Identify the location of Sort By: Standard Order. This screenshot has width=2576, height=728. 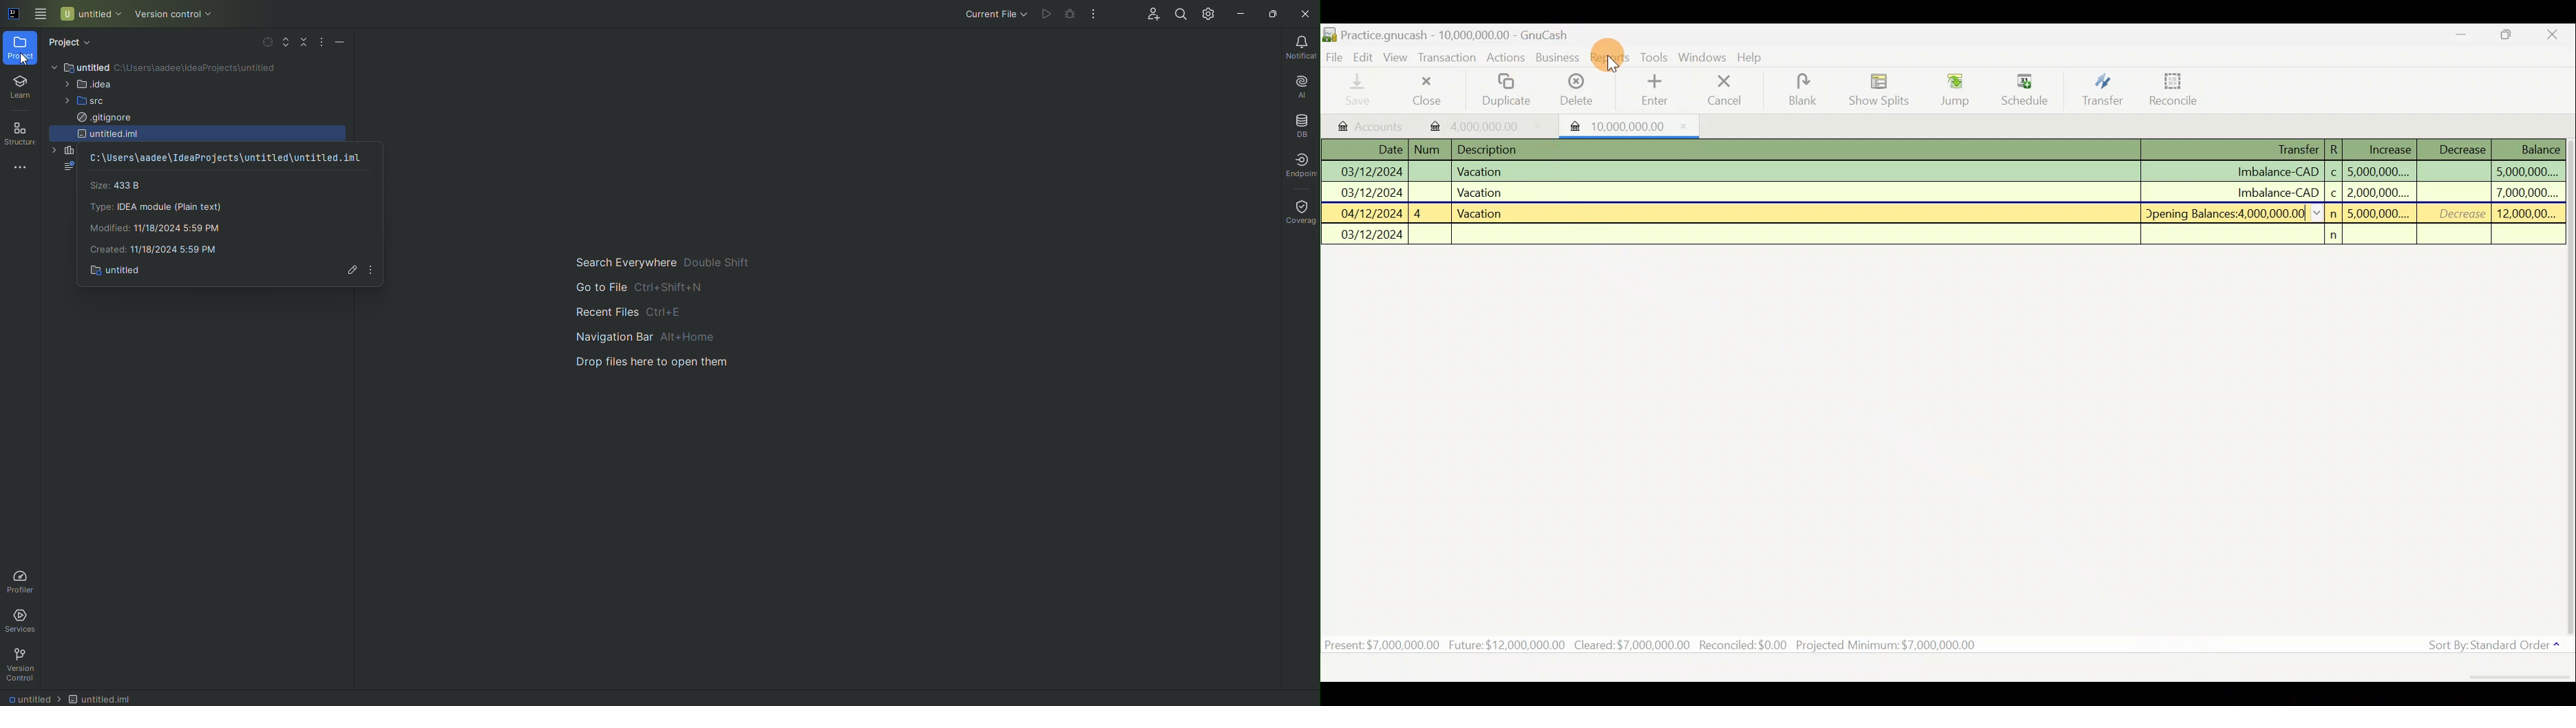
(2489, 645).